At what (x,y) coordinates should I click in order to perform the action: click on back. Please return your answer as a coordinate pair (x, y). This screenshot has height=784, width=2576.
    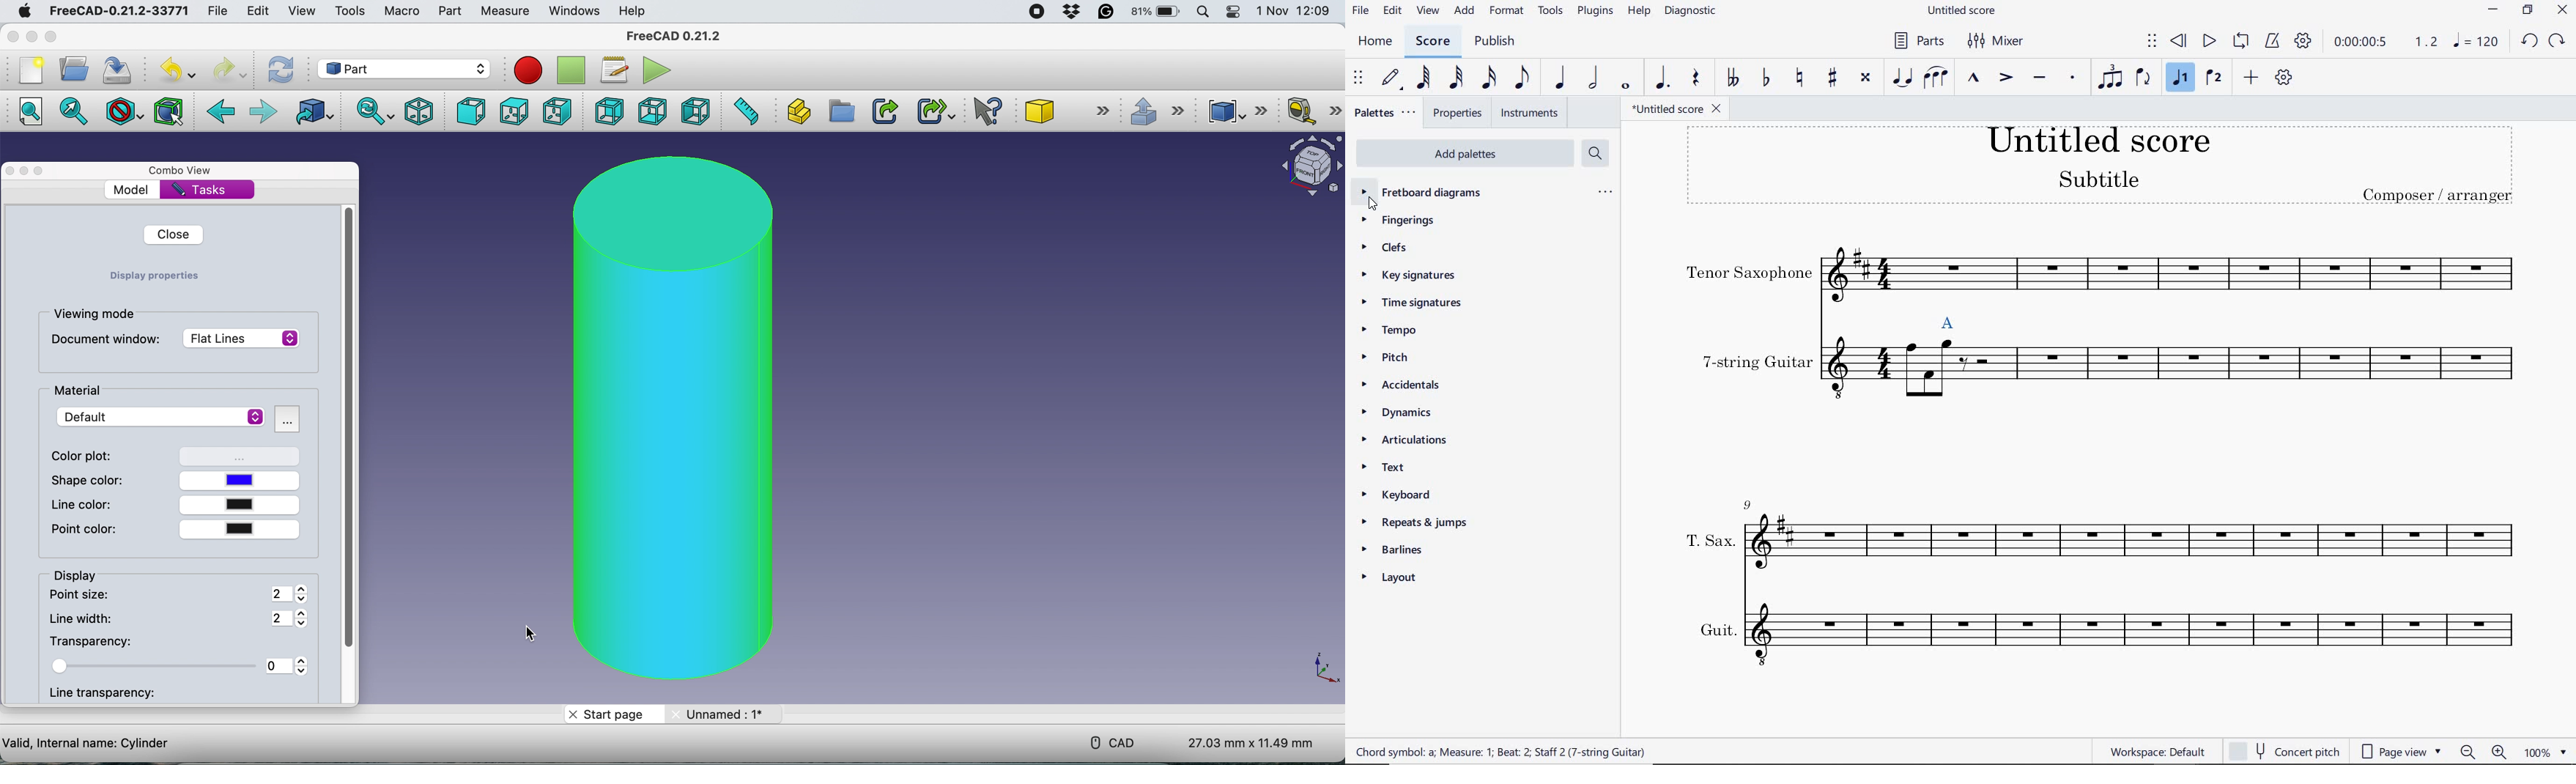
    Looking at the image, I should click on (222, 111).